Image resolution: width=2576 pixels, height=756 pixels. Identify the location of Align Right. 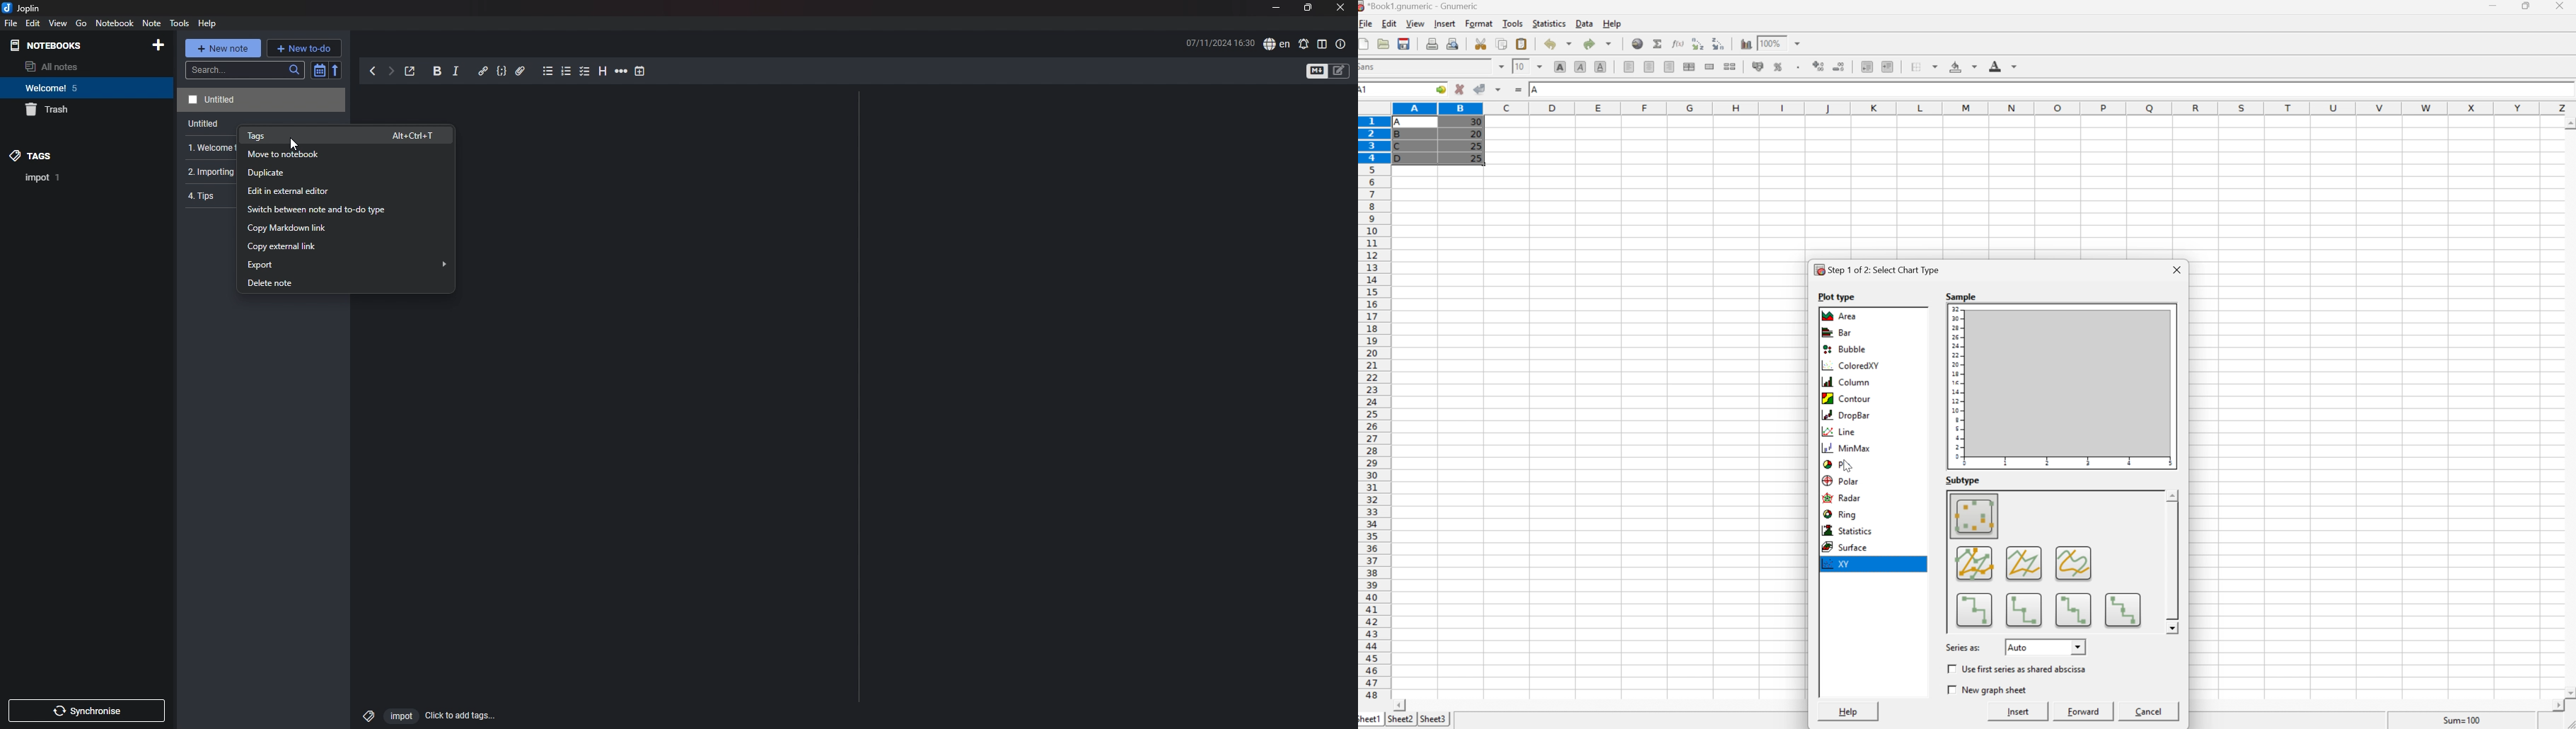
(1671, 67).